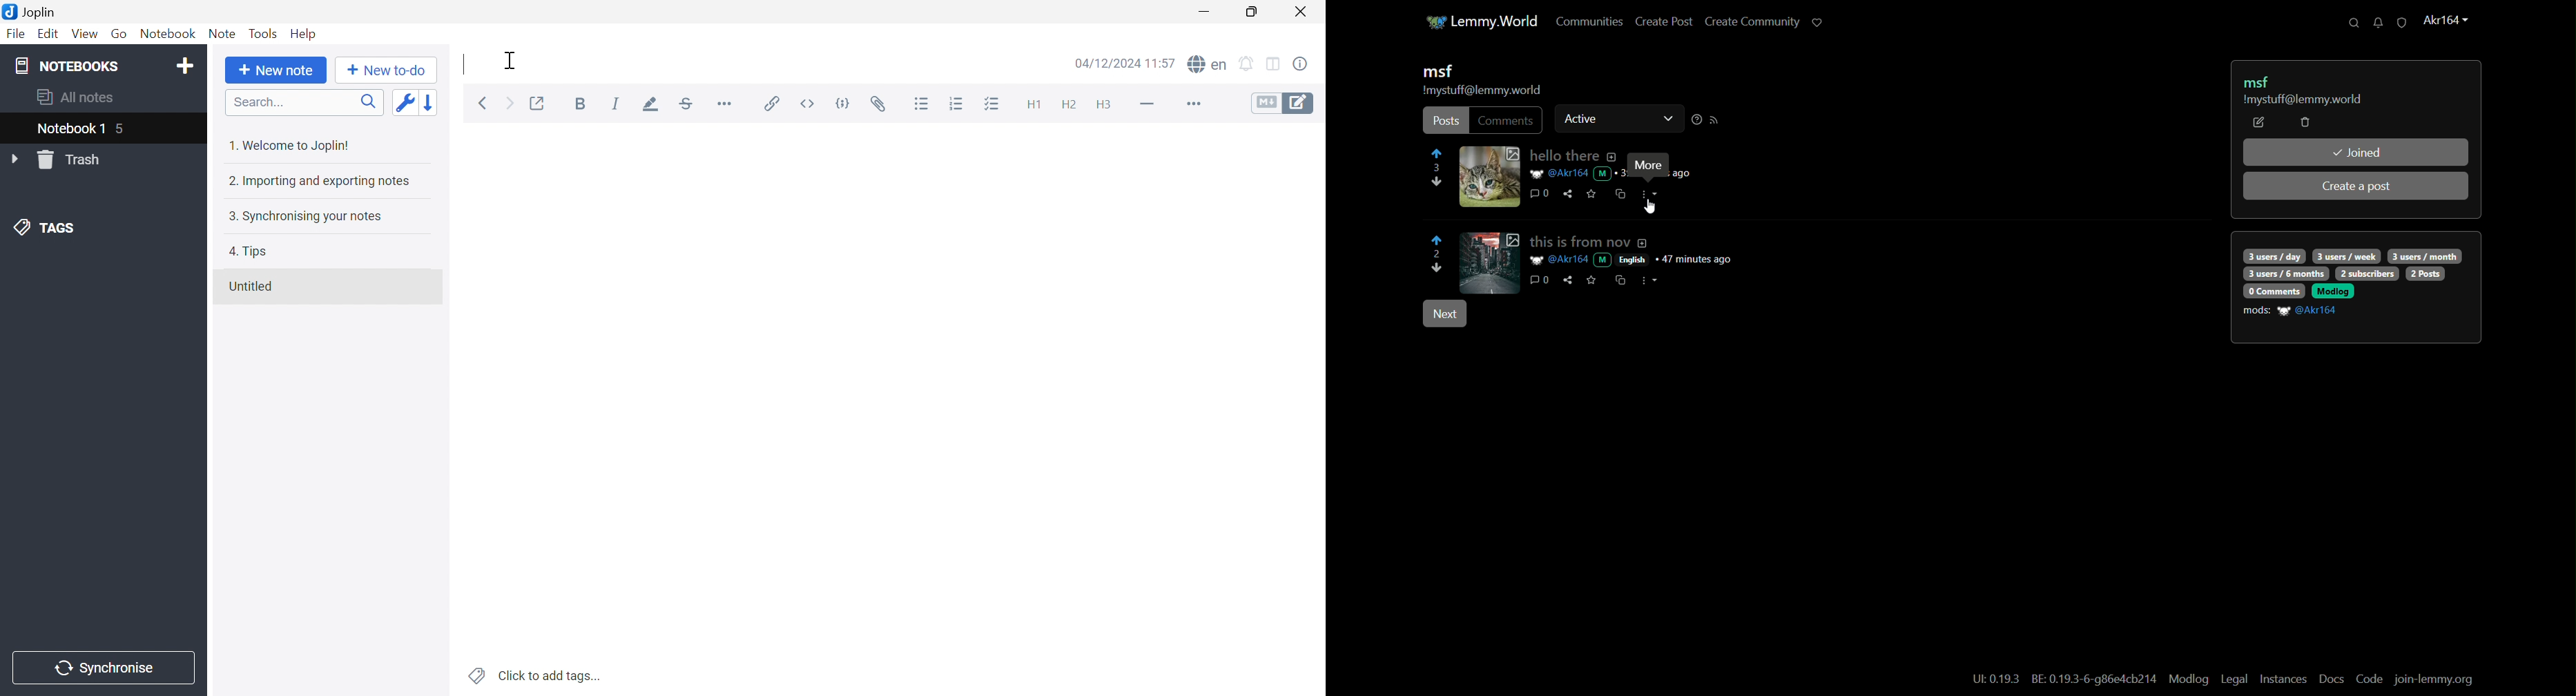 Image resolution: width=2576 pixels, height=700 pixels. What do you see at coordinates (14, 158) in the screenshot?
I see `Drop Down` at bounding box center [14, 158].